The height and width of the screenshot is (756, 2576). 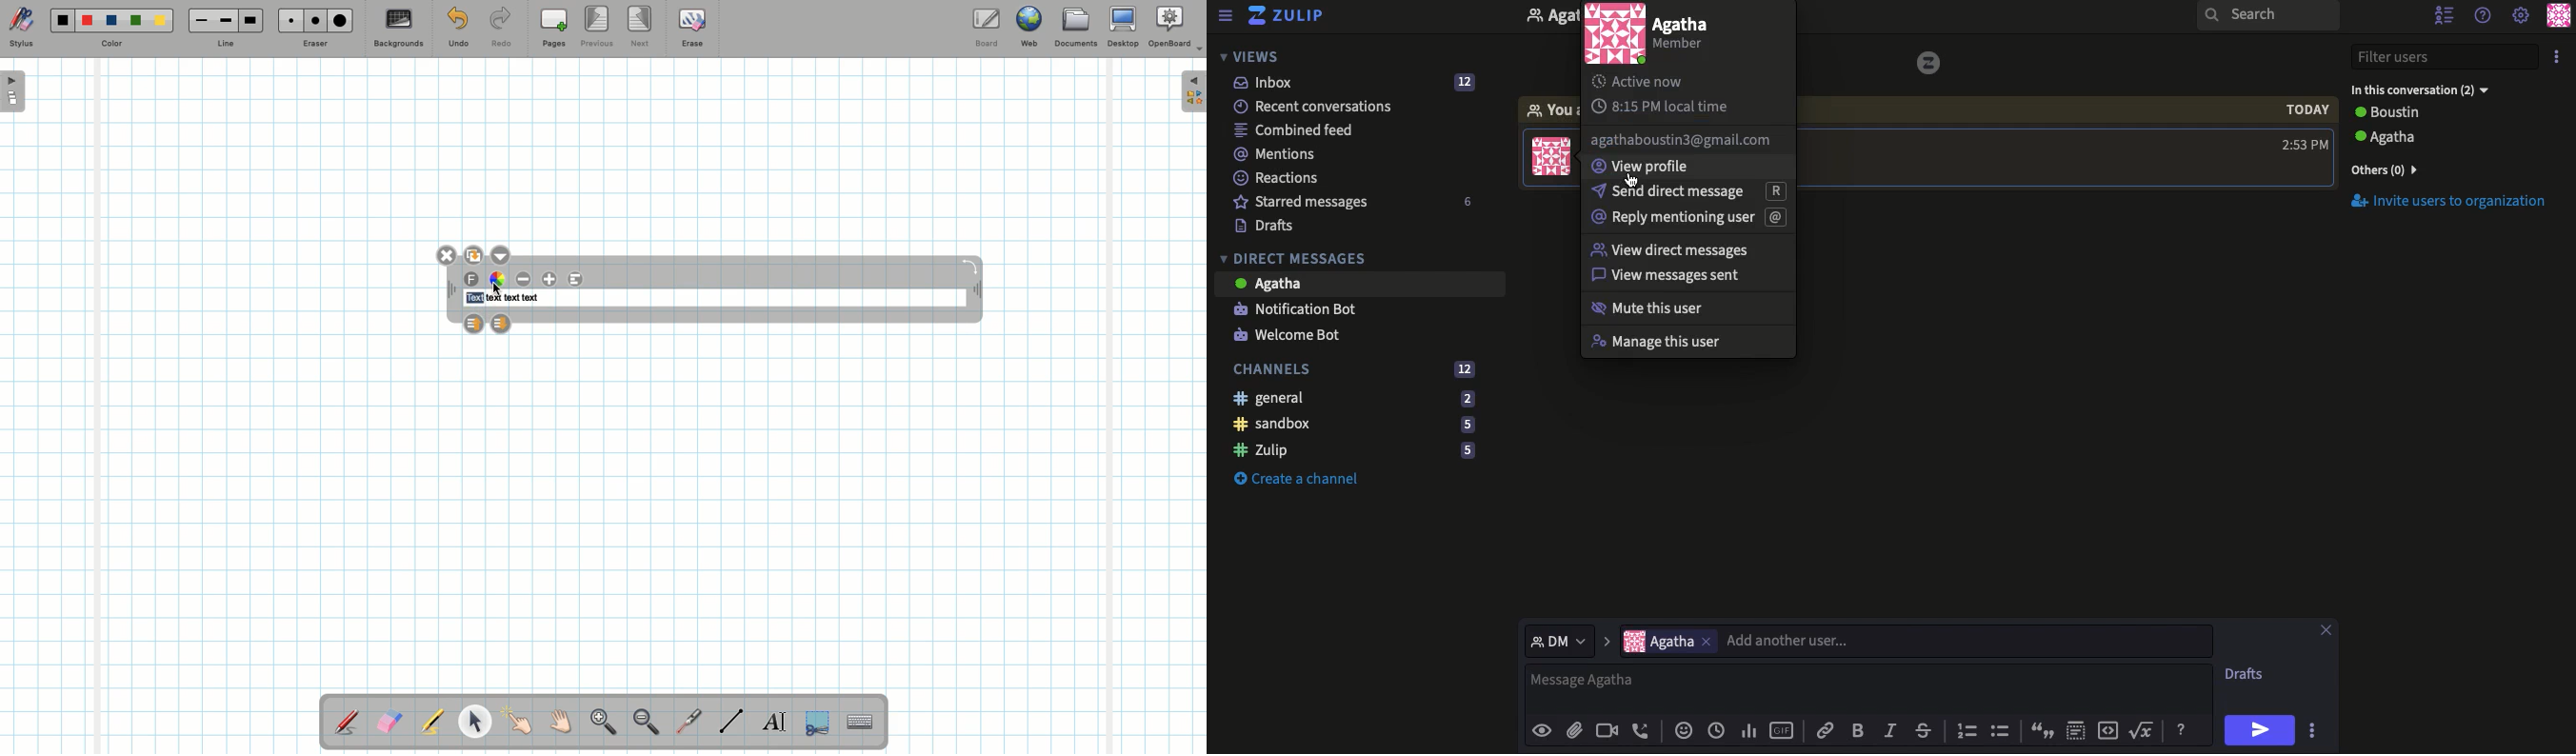 What do you see at coordinates (2003, 730) in the screenshot?
I see `Bullet` at bounding box center [2003, 730].